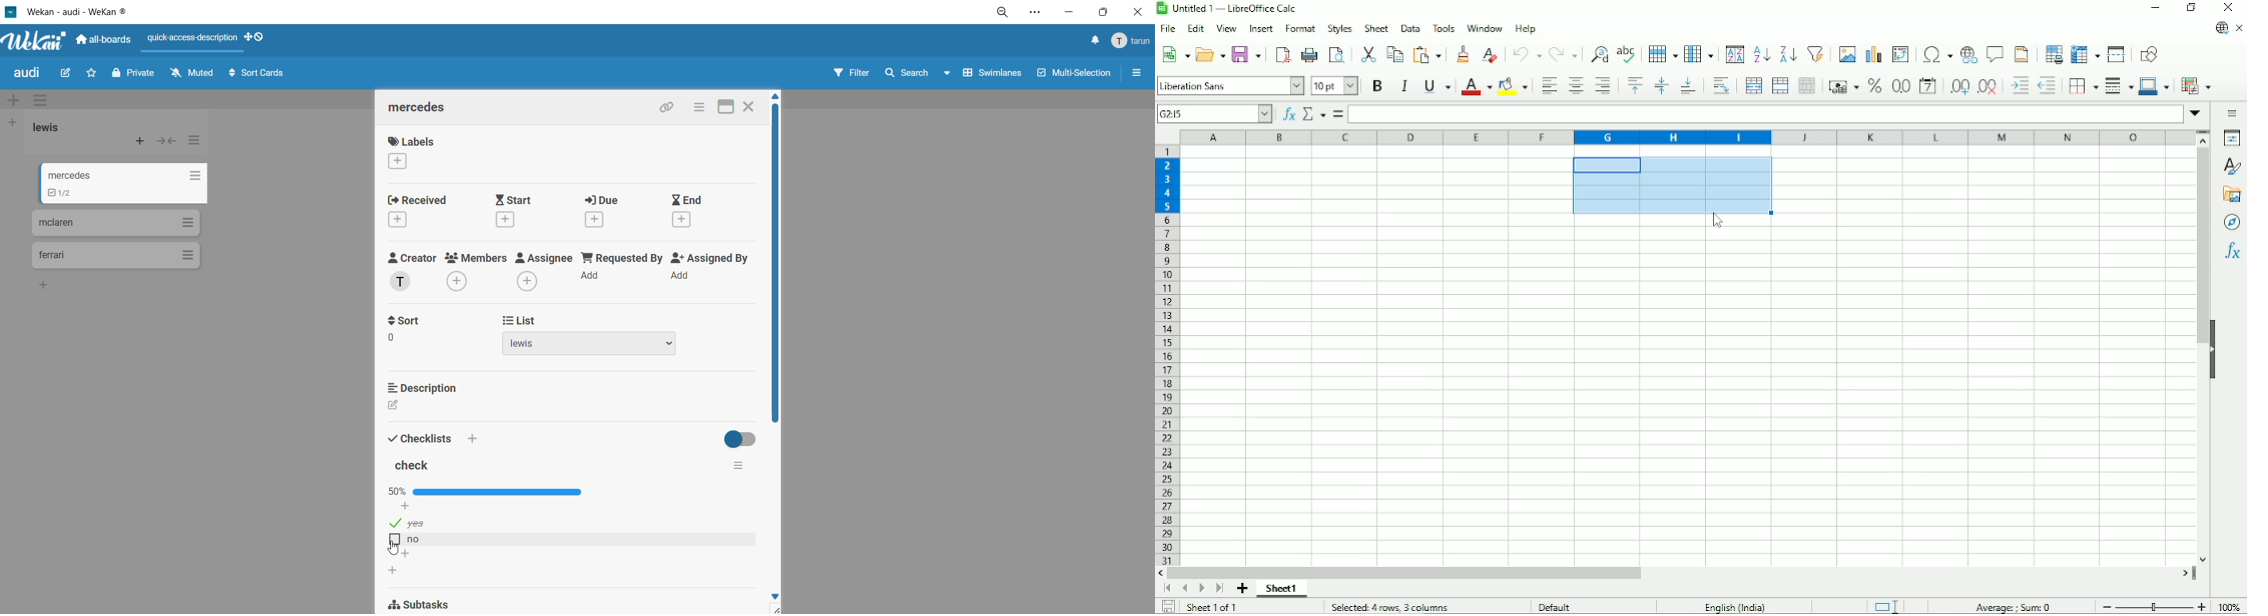 This screenshot has width=2268, height=616. What do you see at coordinates (1091, 43) in the screenshot?
I see `notifications` at bounding box center [1091, 43].